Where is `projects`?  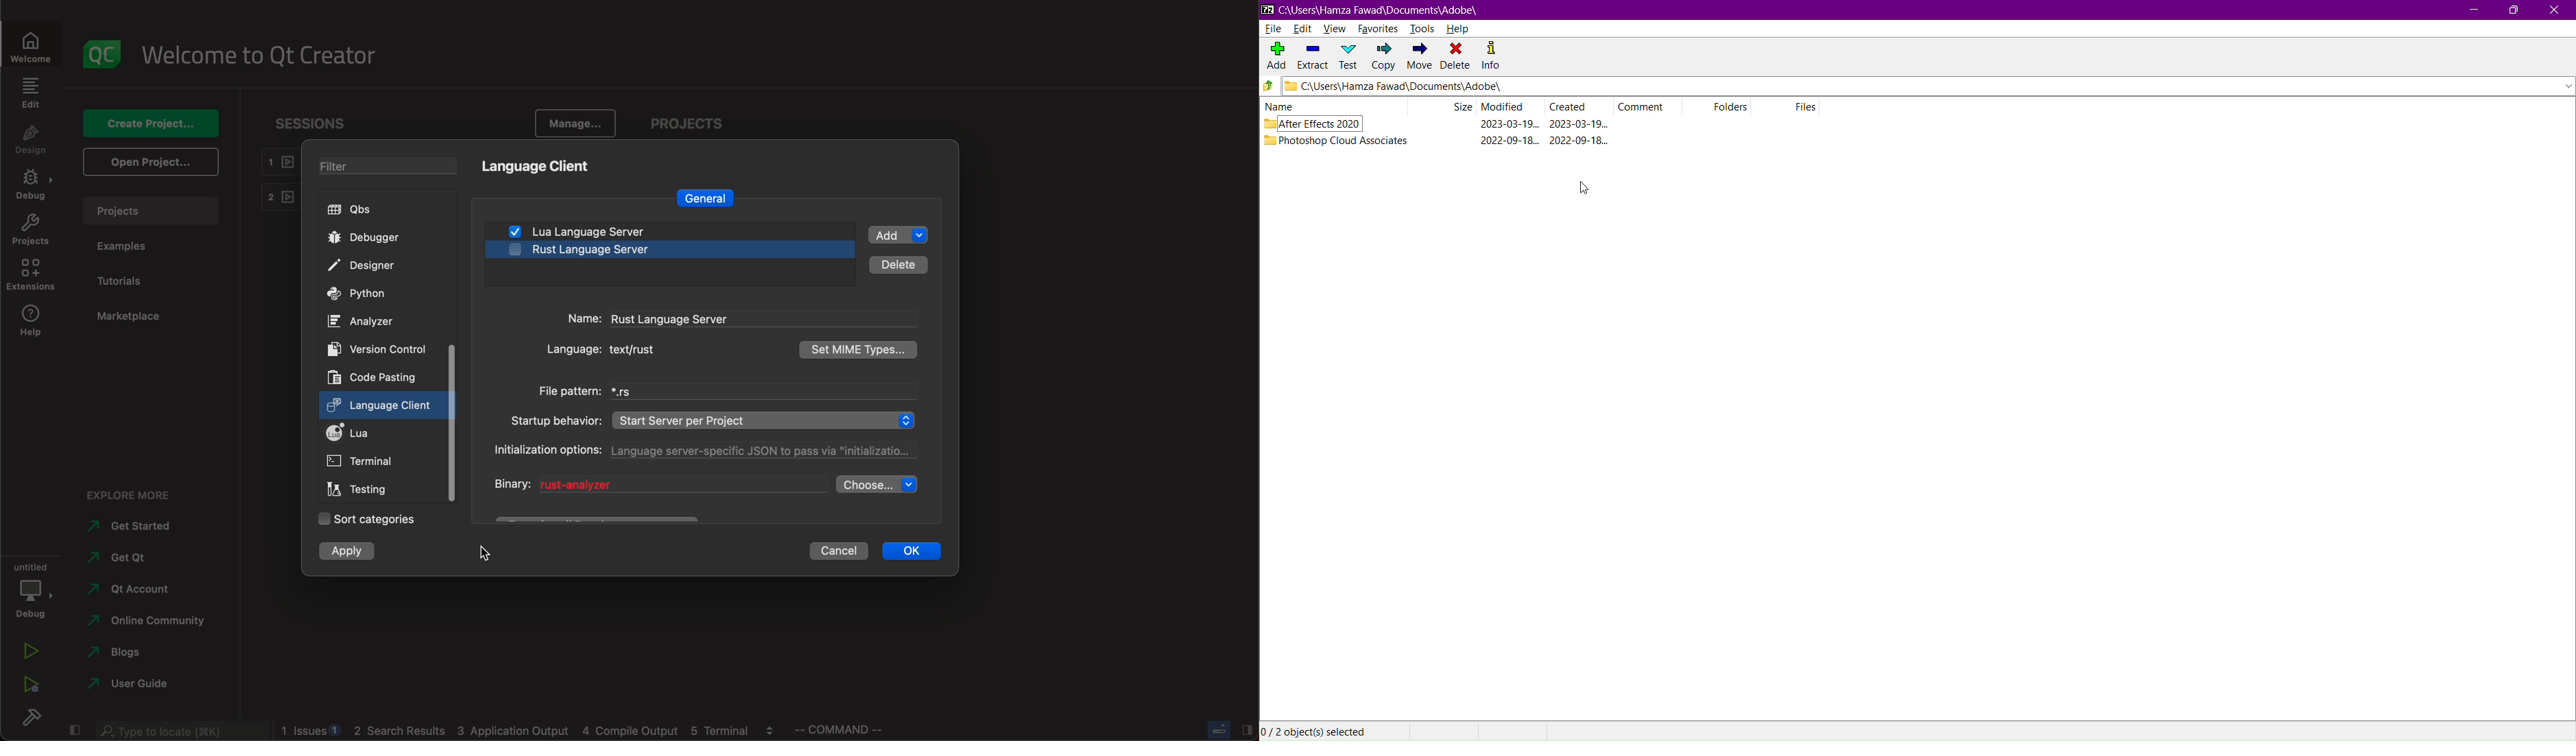 projects is located at coordinates (31, 230).